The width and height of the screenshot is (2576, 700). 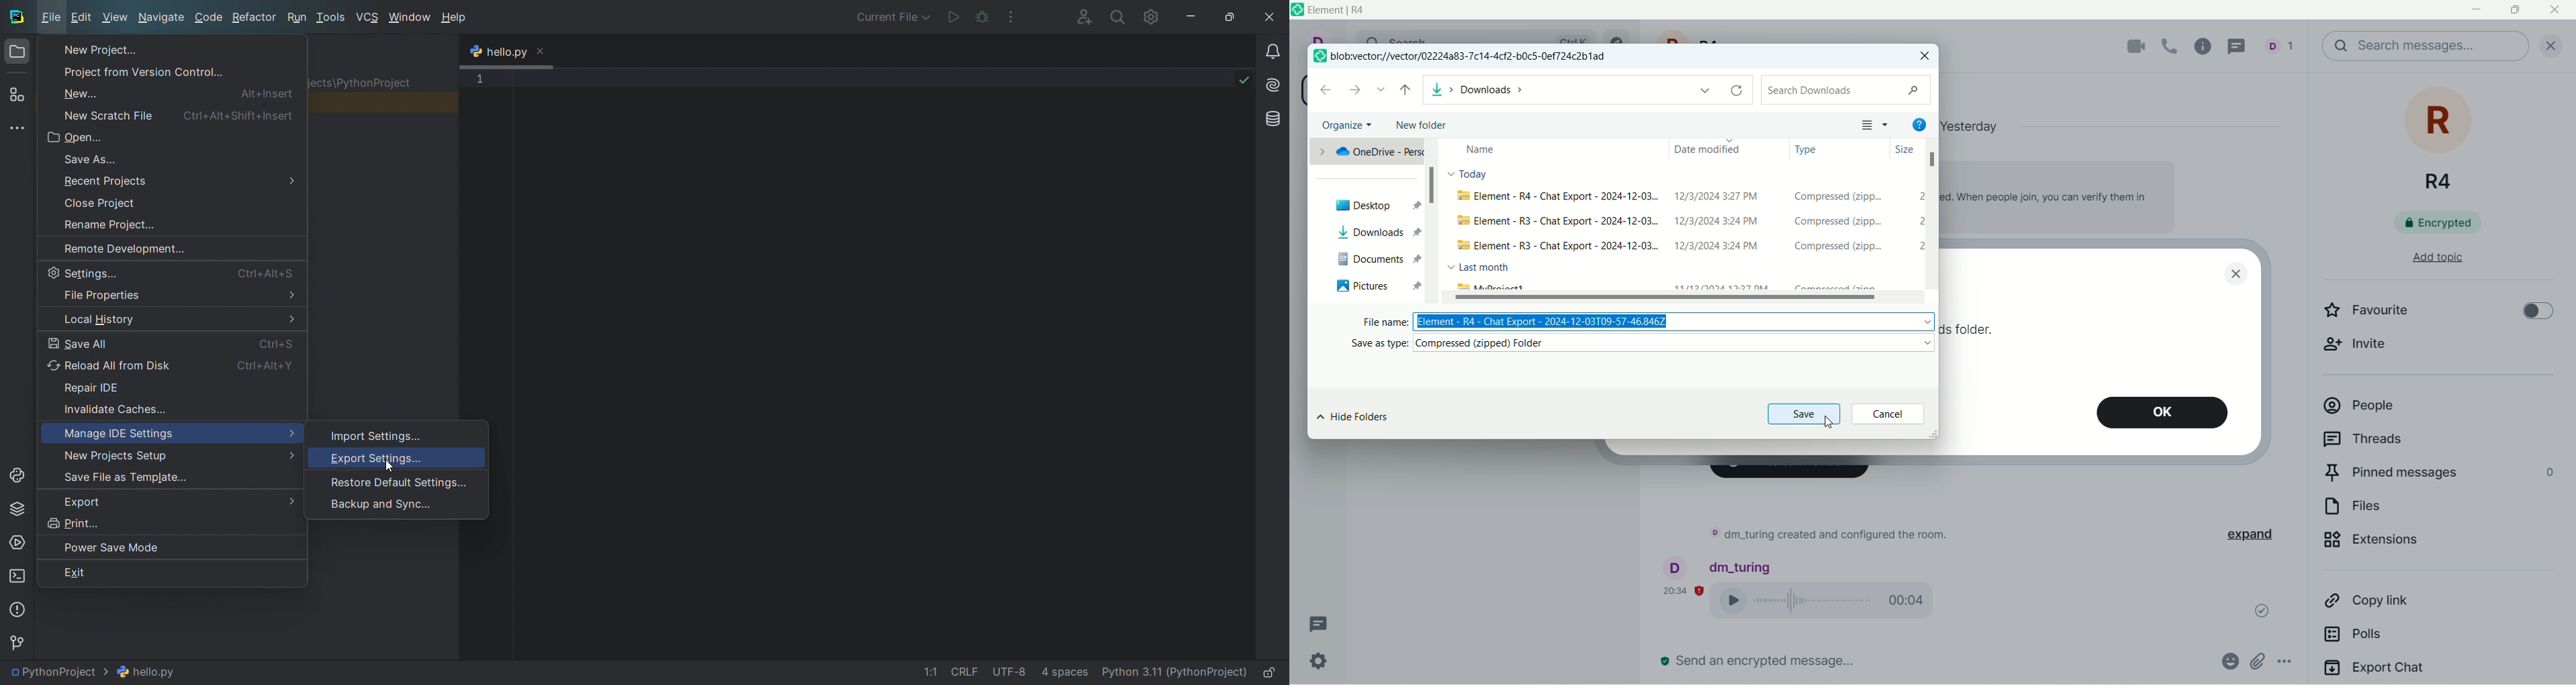 I want to click on file path, so click(x=94, y=673).